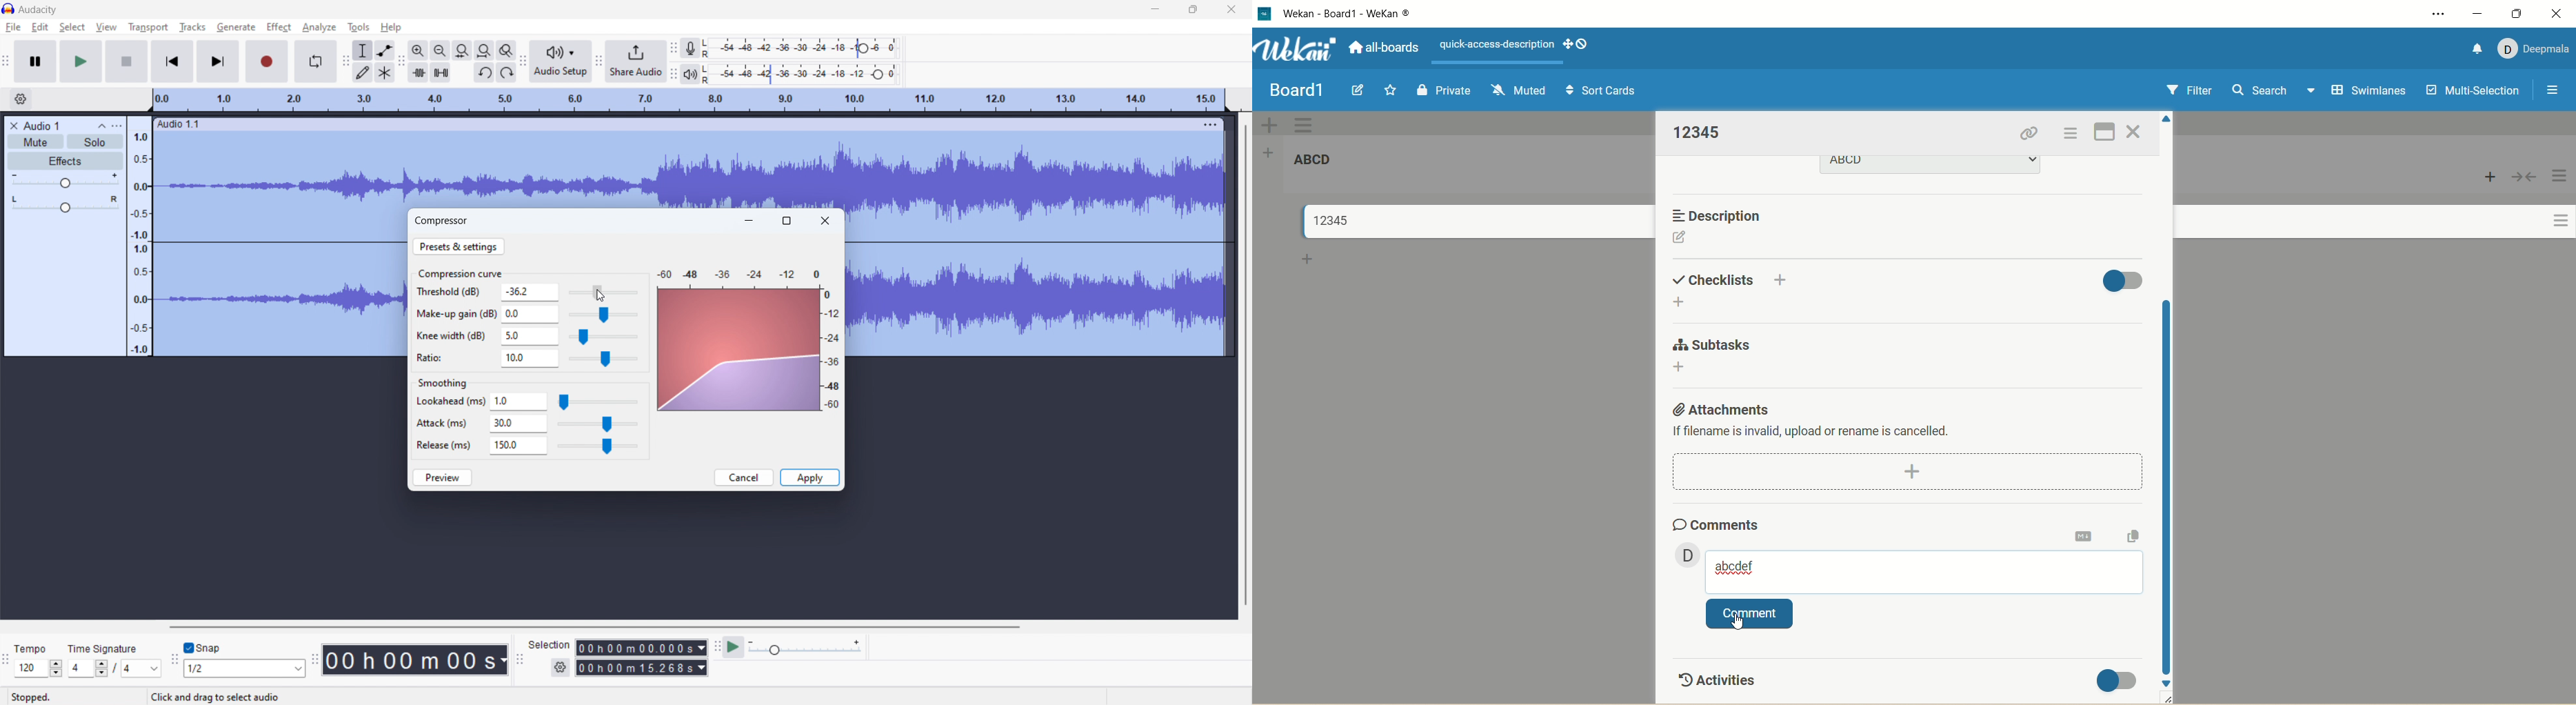 Image resolution: width=2576 pixels, height=728 pixels. I want to click on draw tool, so click(363, 73).